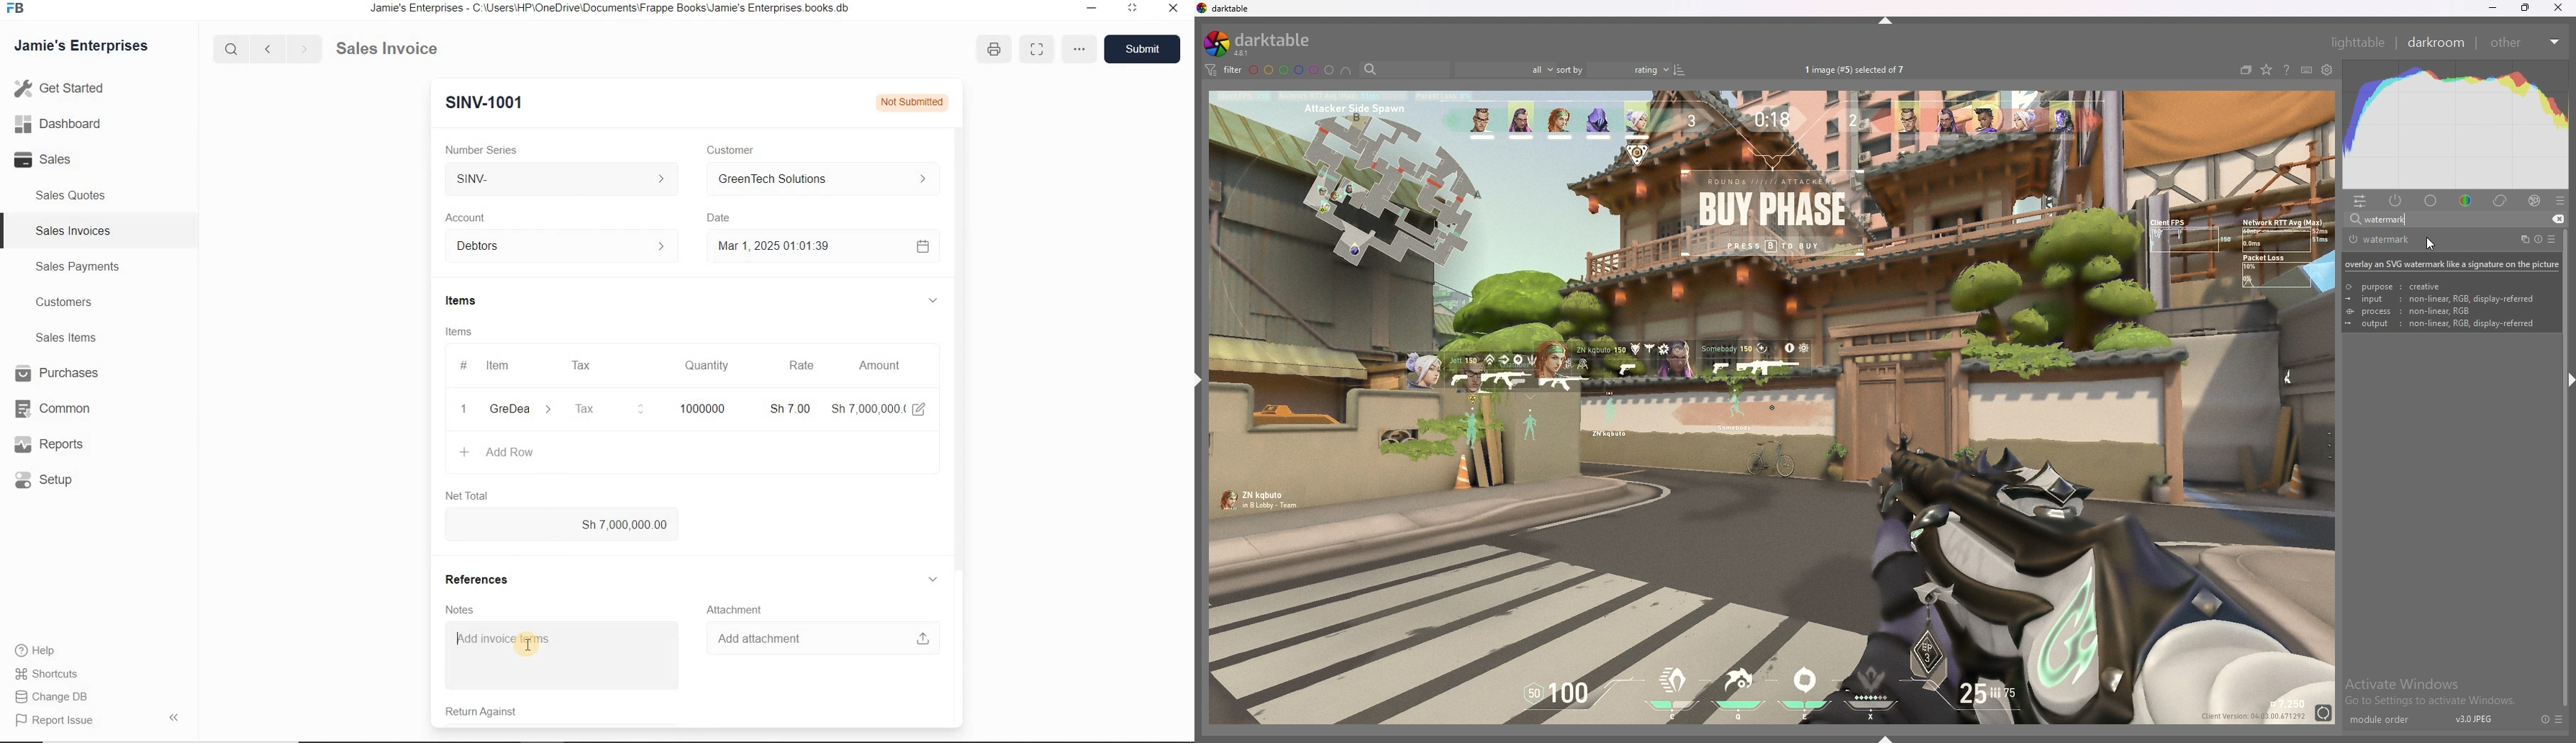  I want to click on minimize, so click(1132, 10).